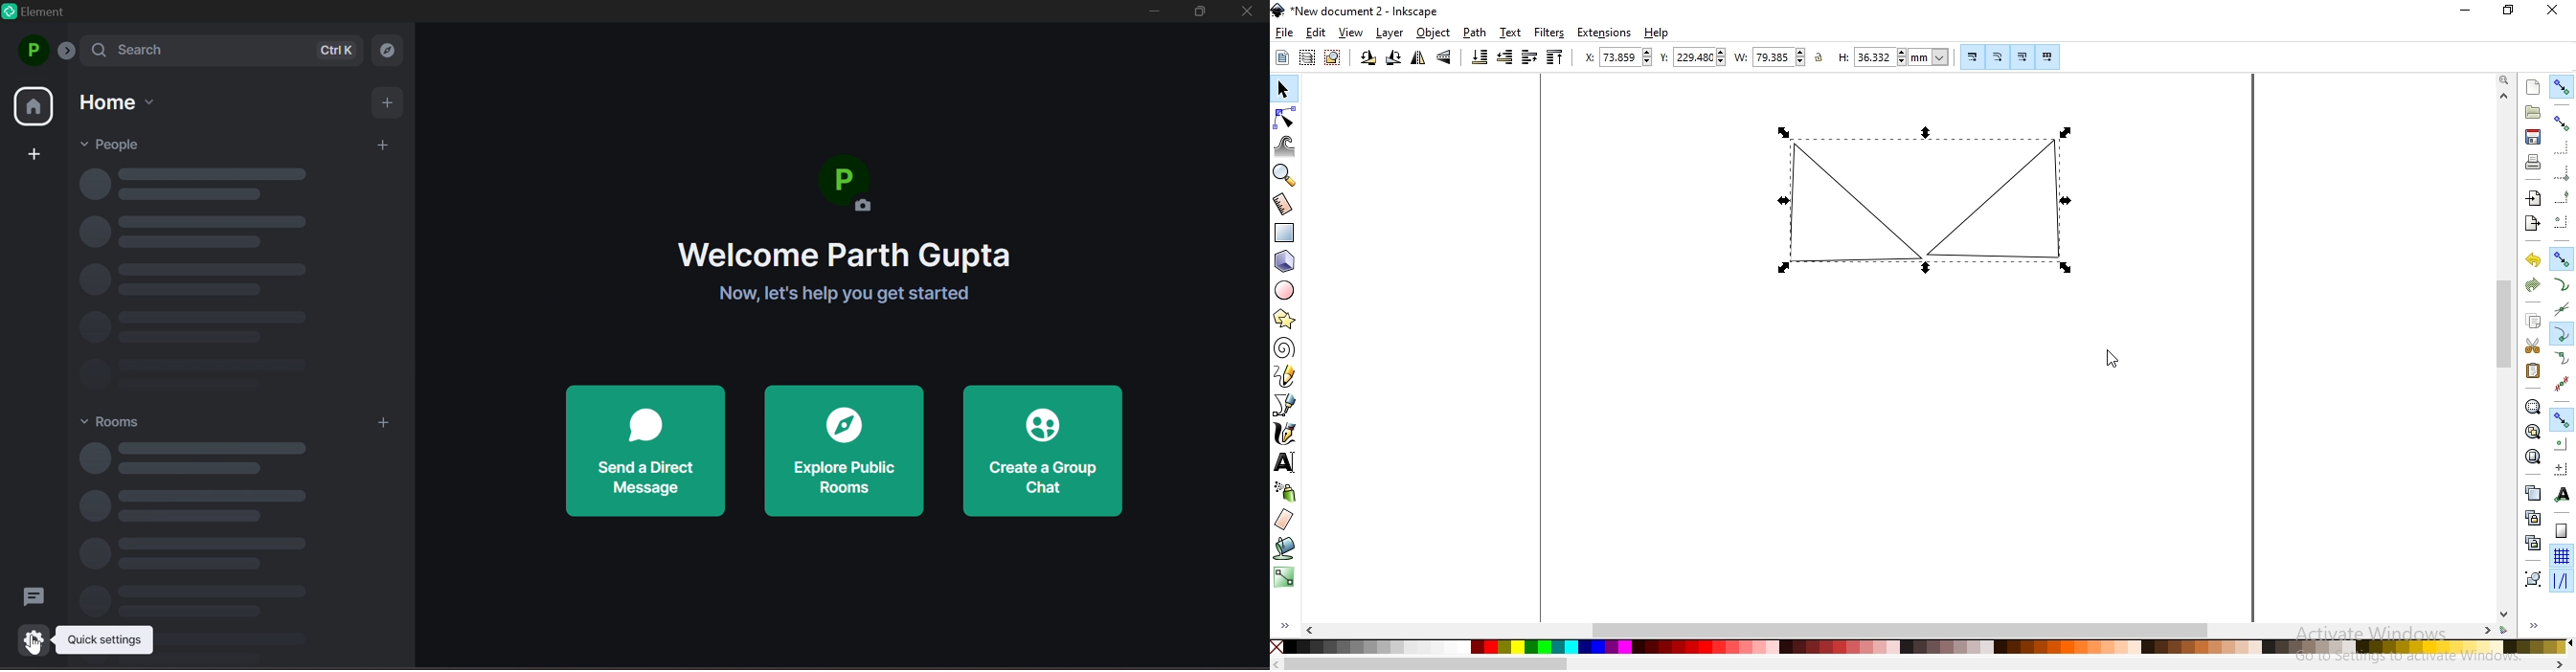 This screenshot has height=672, width=2576. Describe the element at coordinates (1660, 34) in the screenshot. I see `help` at that location.